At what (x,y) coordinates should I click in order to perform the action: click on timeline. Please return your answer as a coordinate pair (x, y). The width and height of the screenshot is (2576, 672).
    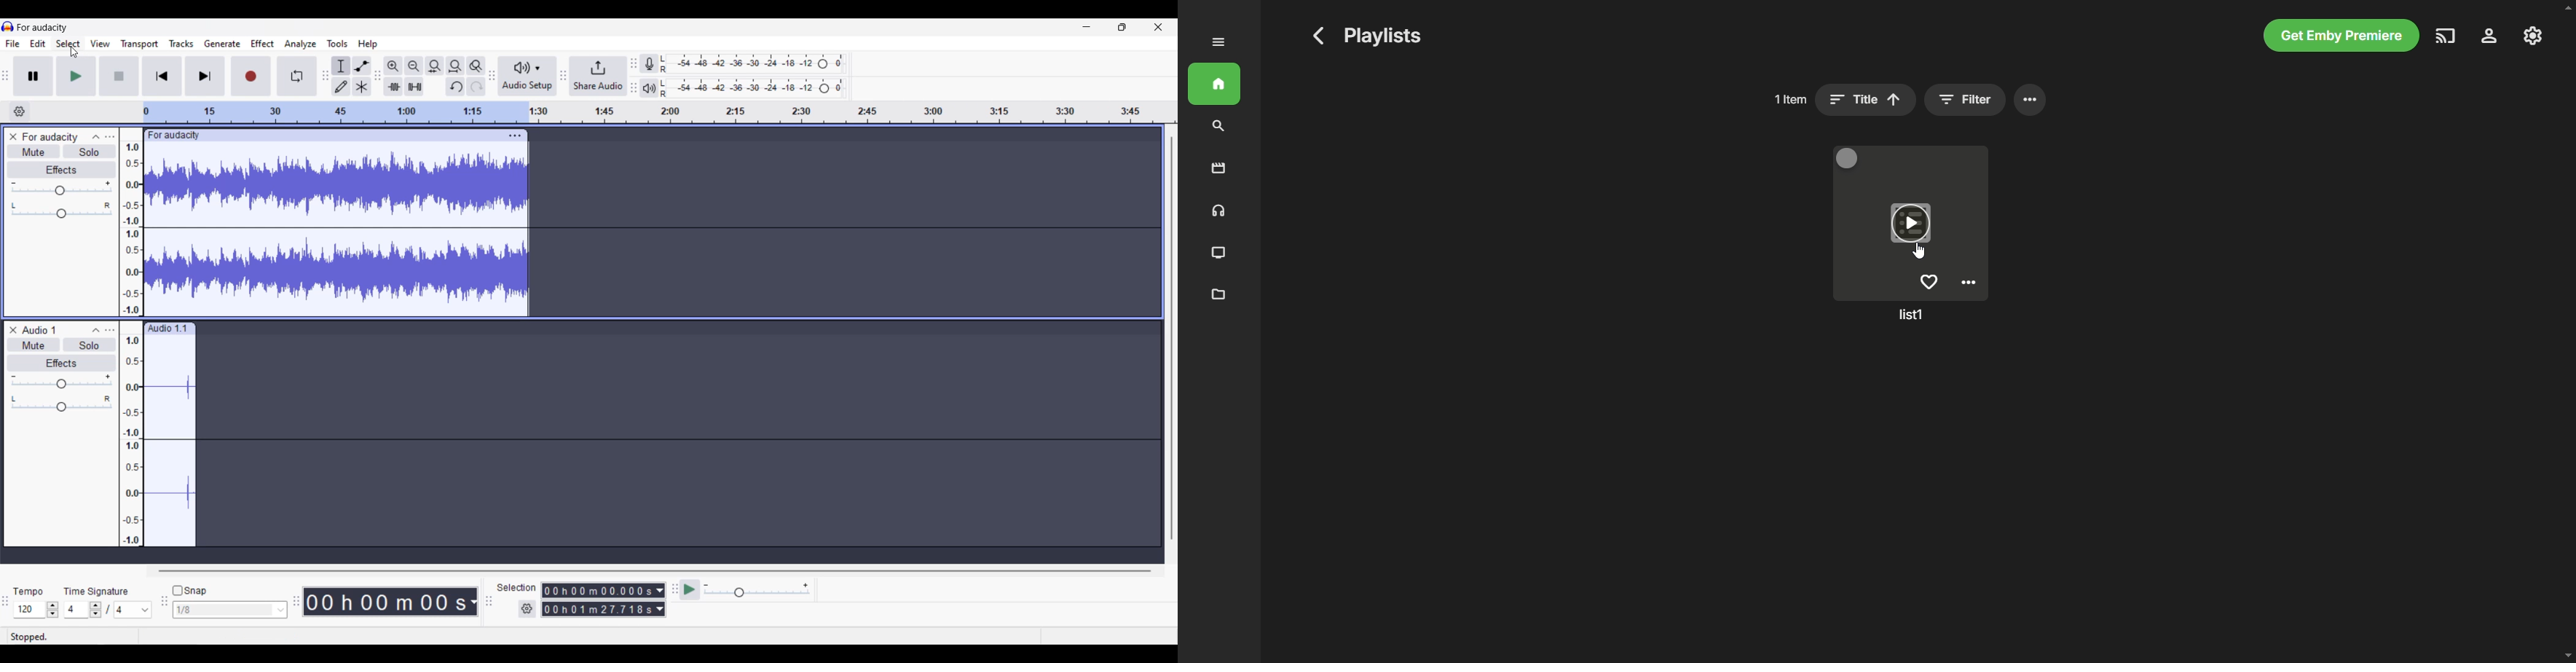
    Looking at the image, I should click on (660, 112).